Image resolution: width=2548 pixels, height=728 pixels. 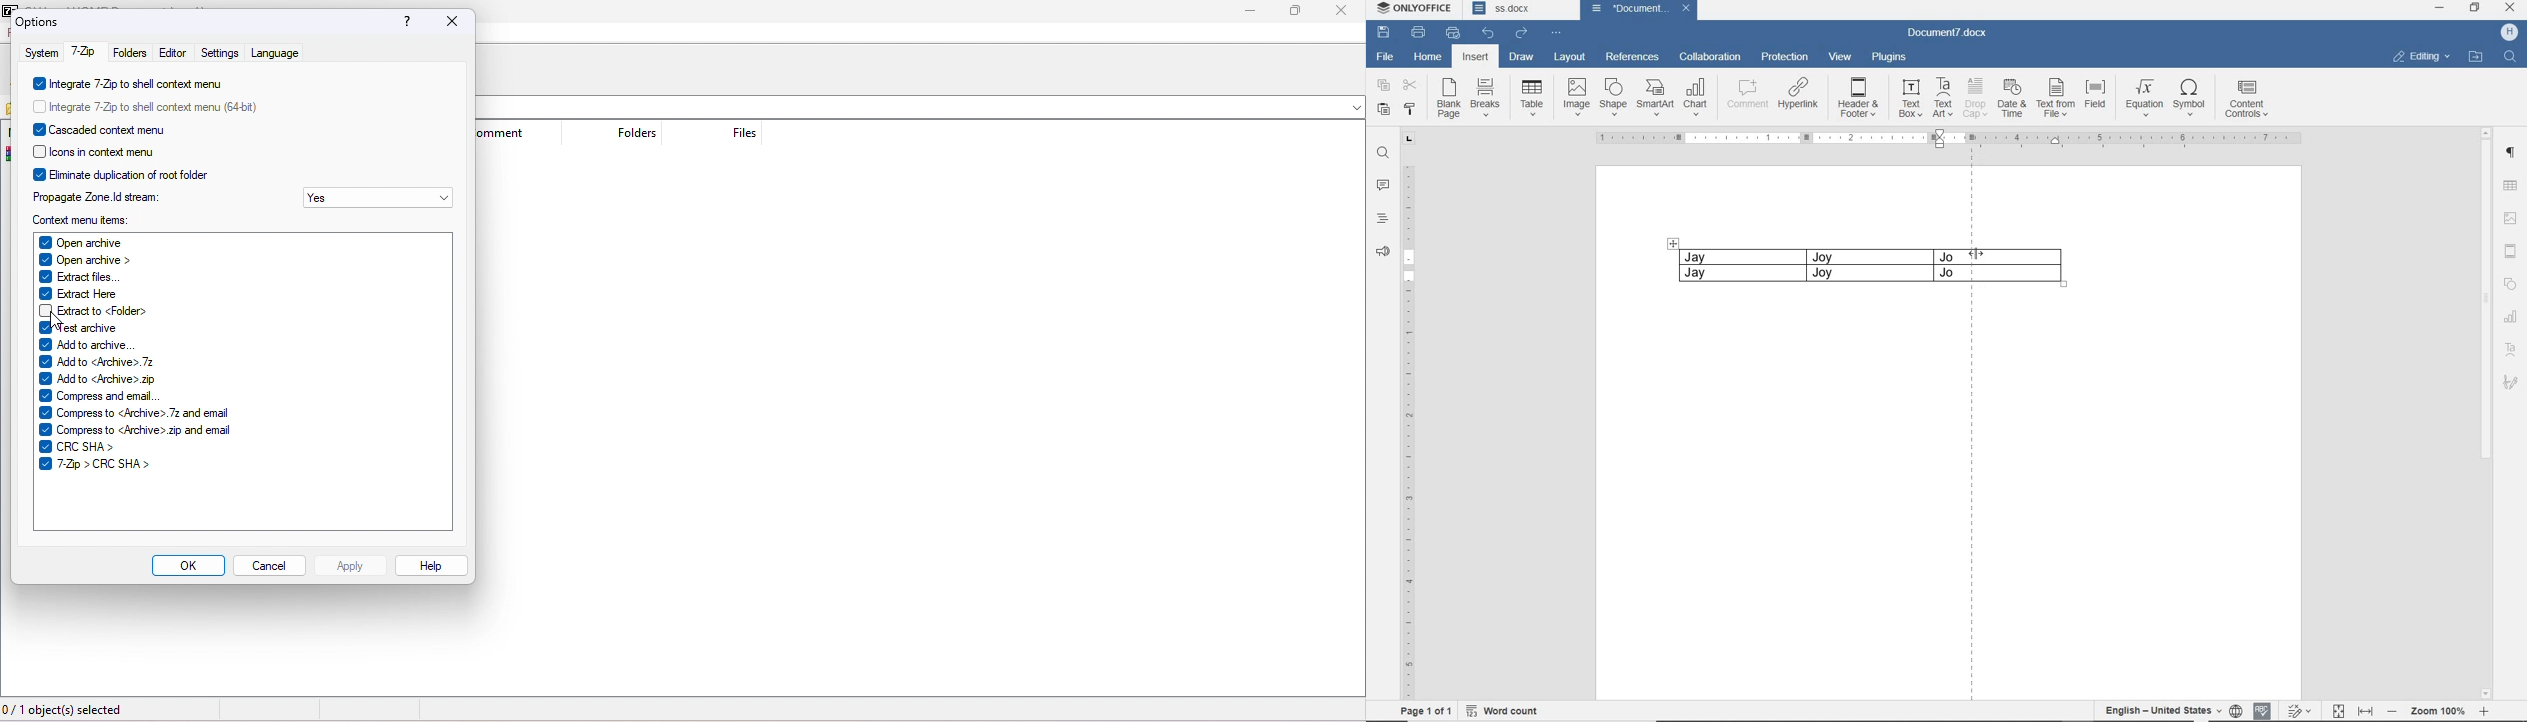 I want to click on CURSOR POSITION, so click(x=1975, y=254).